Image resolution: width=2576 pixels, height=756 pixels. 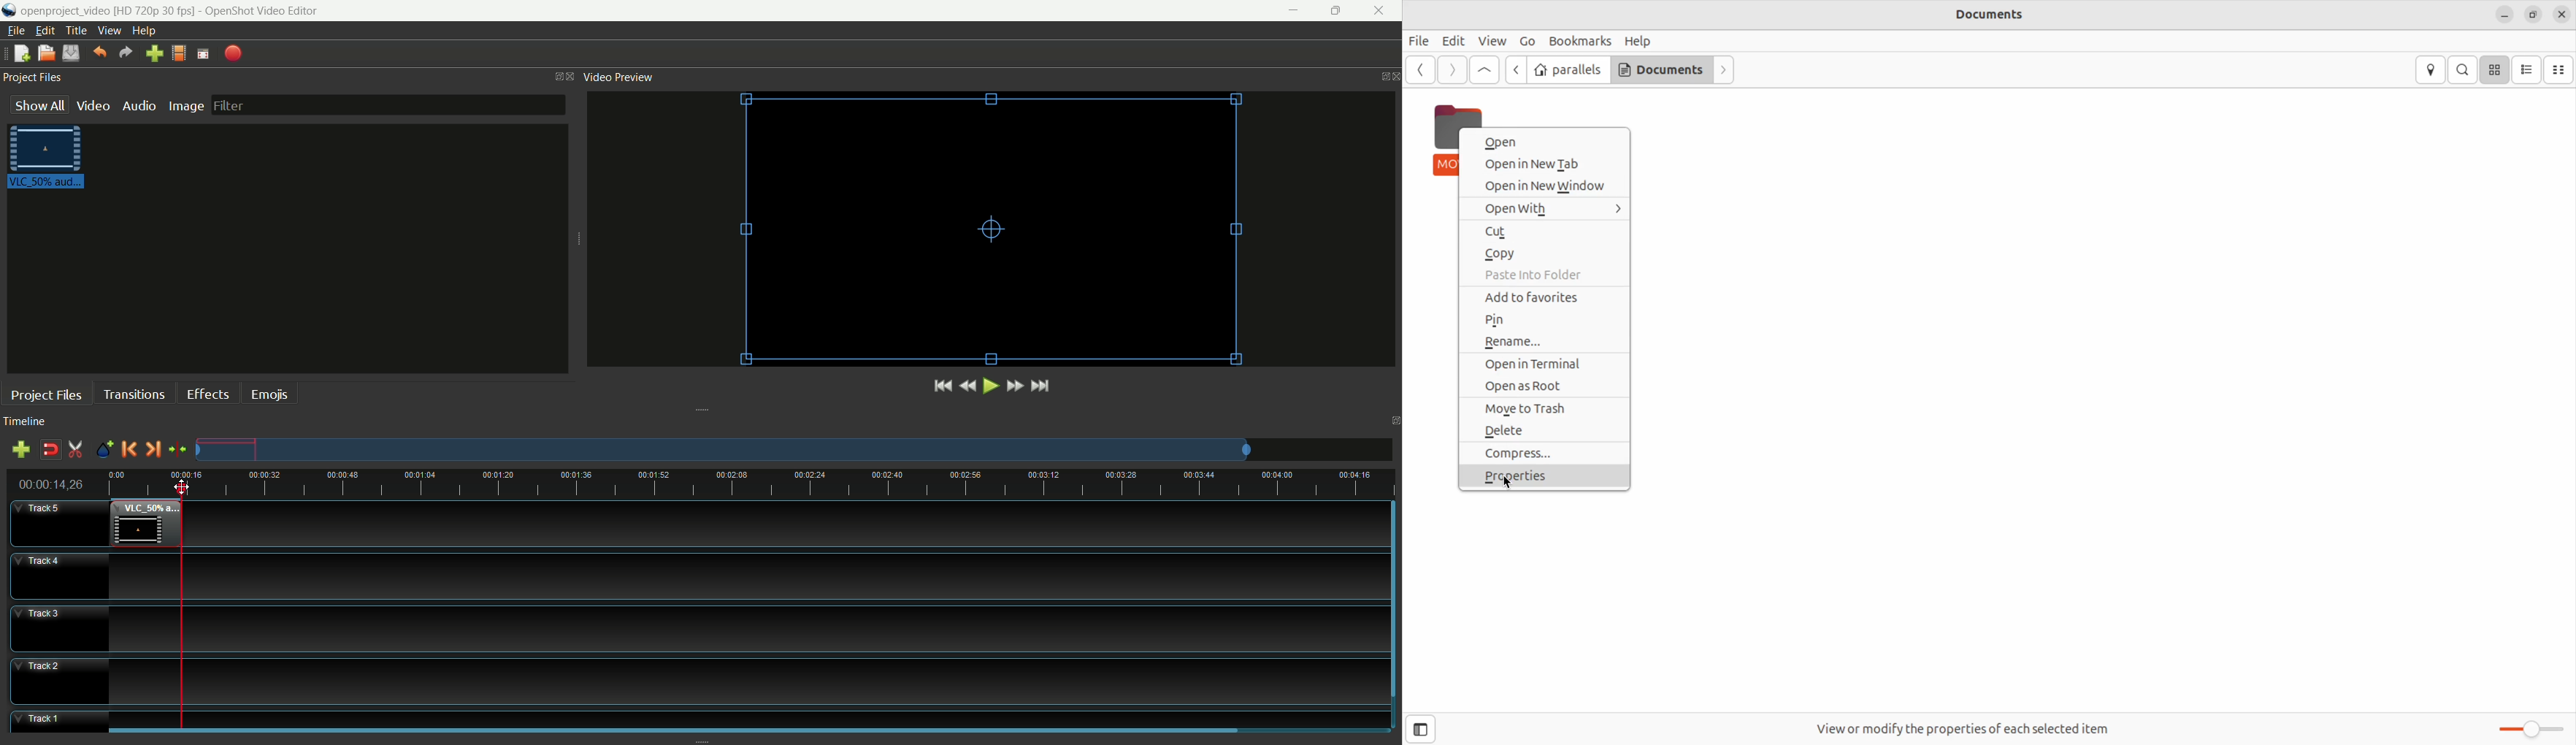 What do you see at coordinates (47, 395) in the screenshot?
I see `project files` at bounding box center [47, 395].